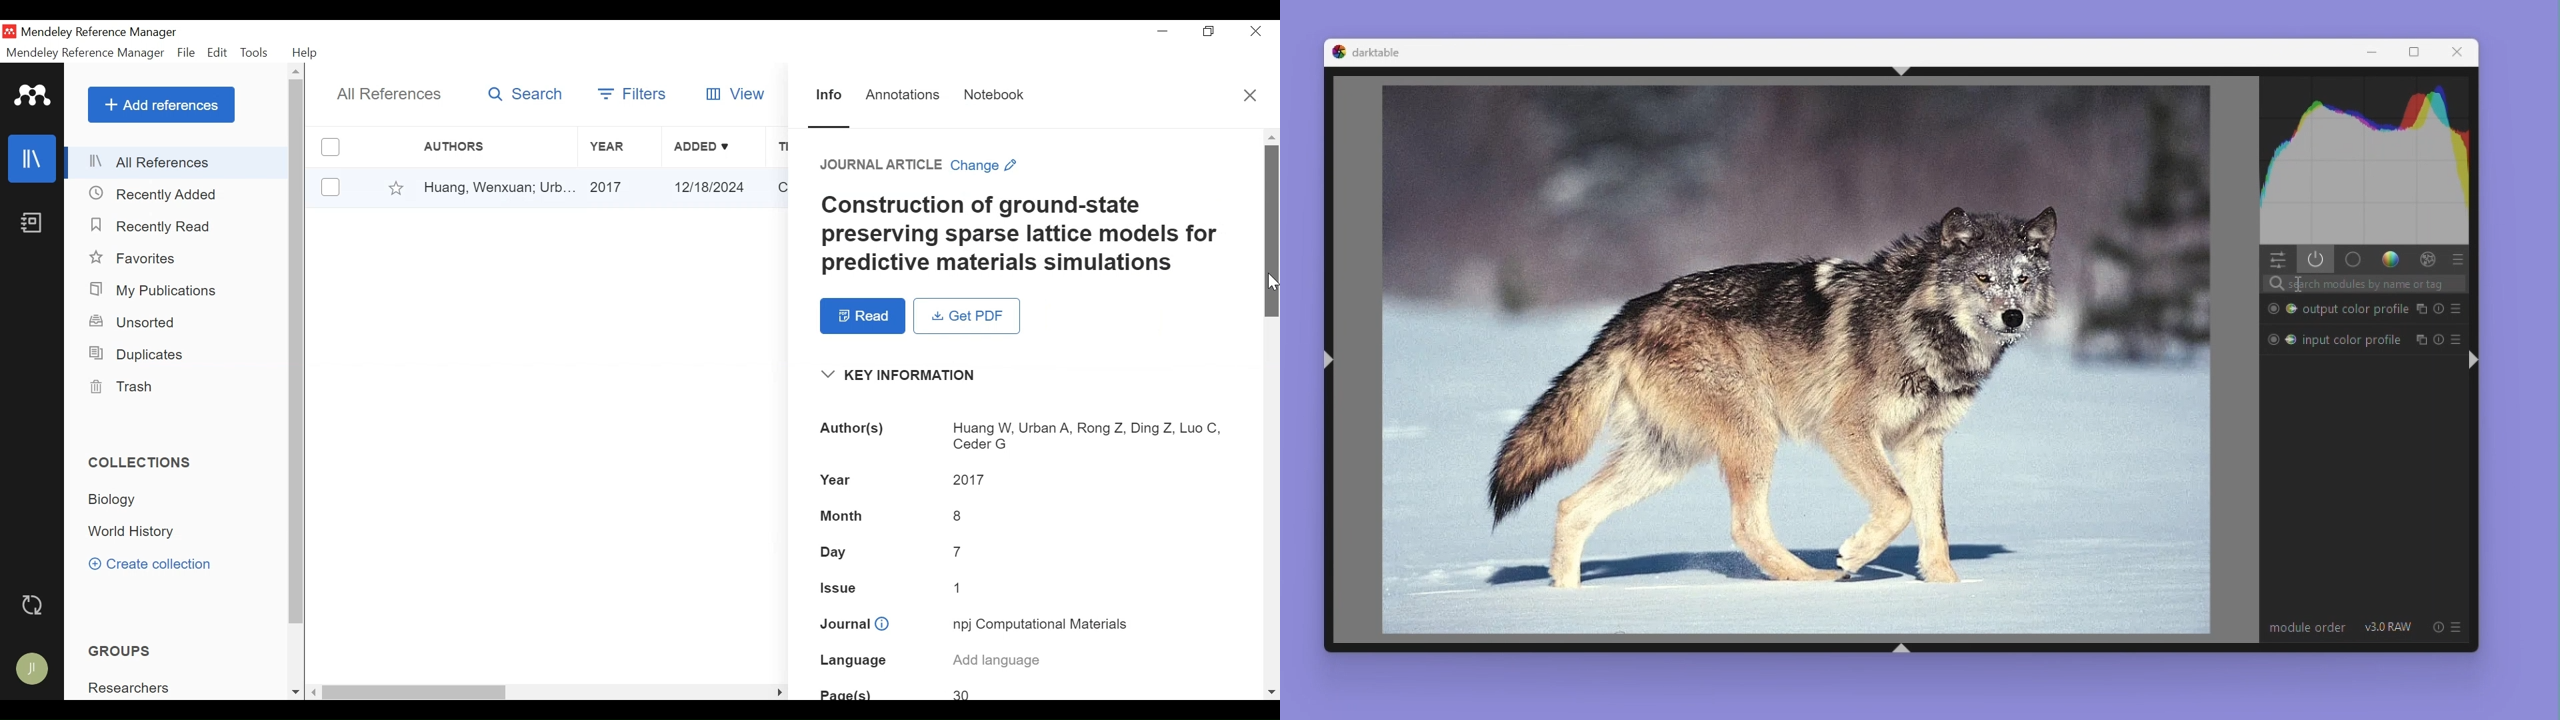 This screenshot has width=2576, height=728. Describe the element at coordinates (2419, 337) in the screenshot. I see `Instance` at that location.